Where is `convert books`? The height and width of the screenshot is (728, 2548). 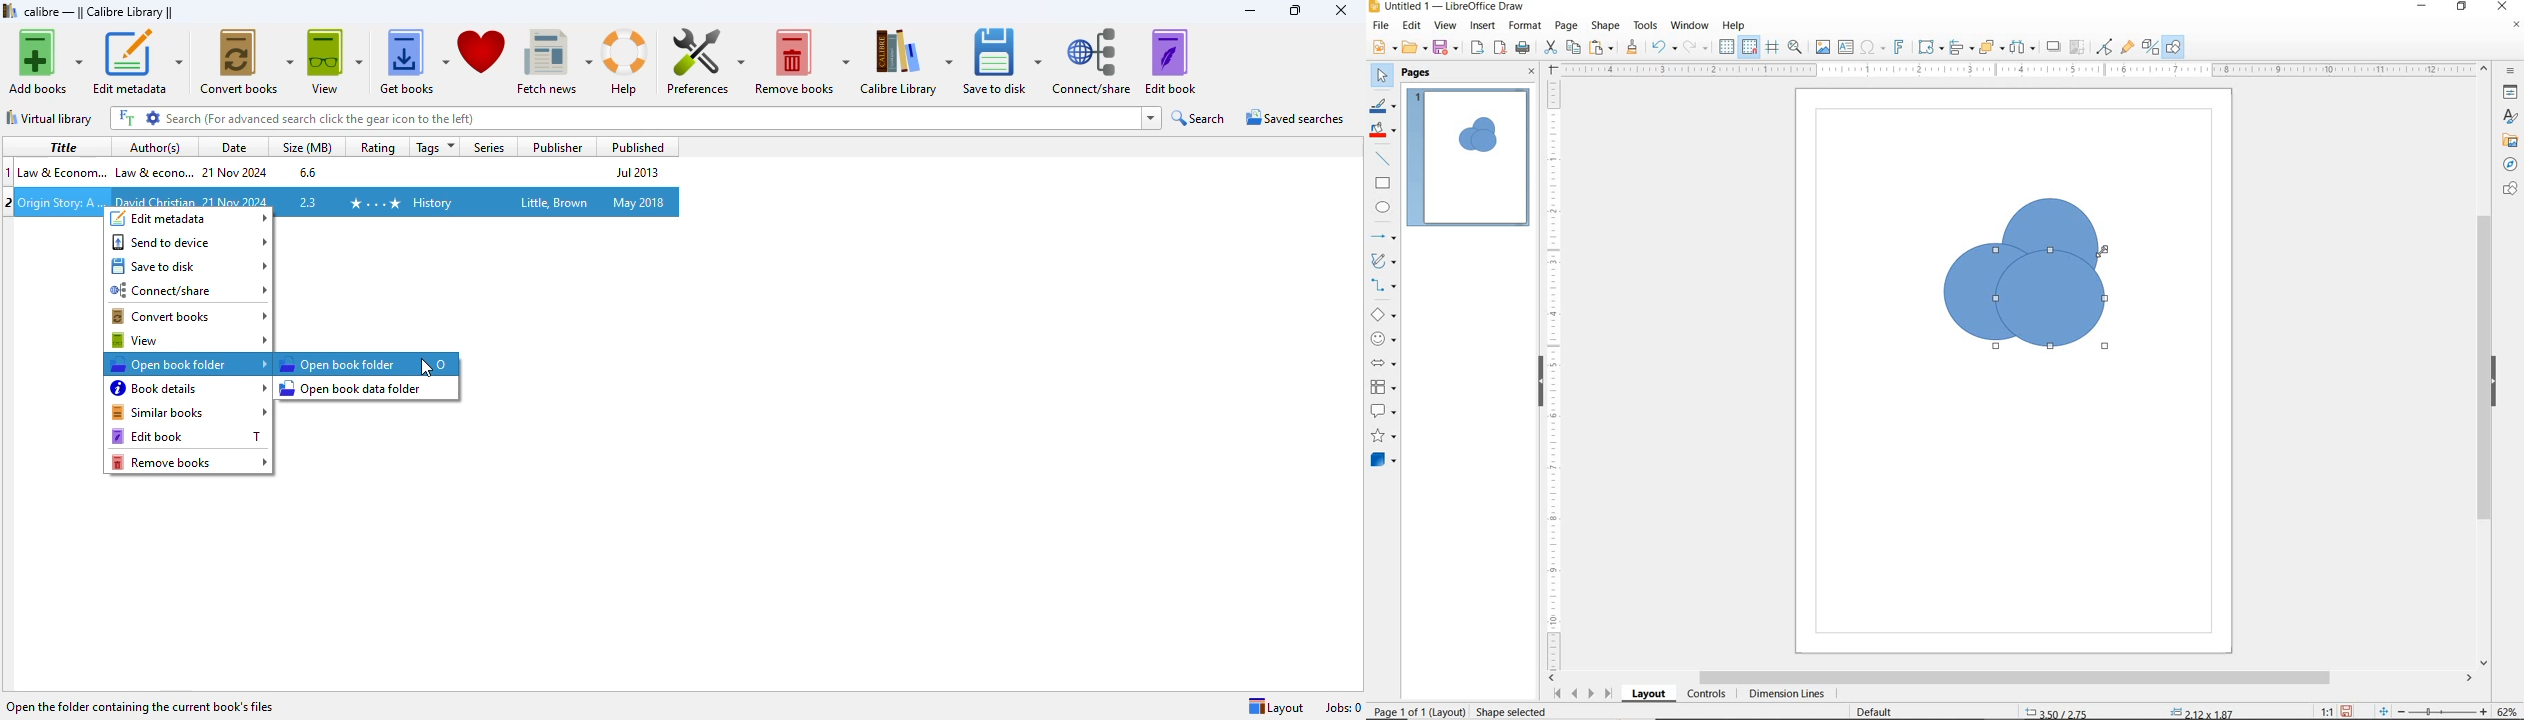 convert books is located at coordinates (247, 61).